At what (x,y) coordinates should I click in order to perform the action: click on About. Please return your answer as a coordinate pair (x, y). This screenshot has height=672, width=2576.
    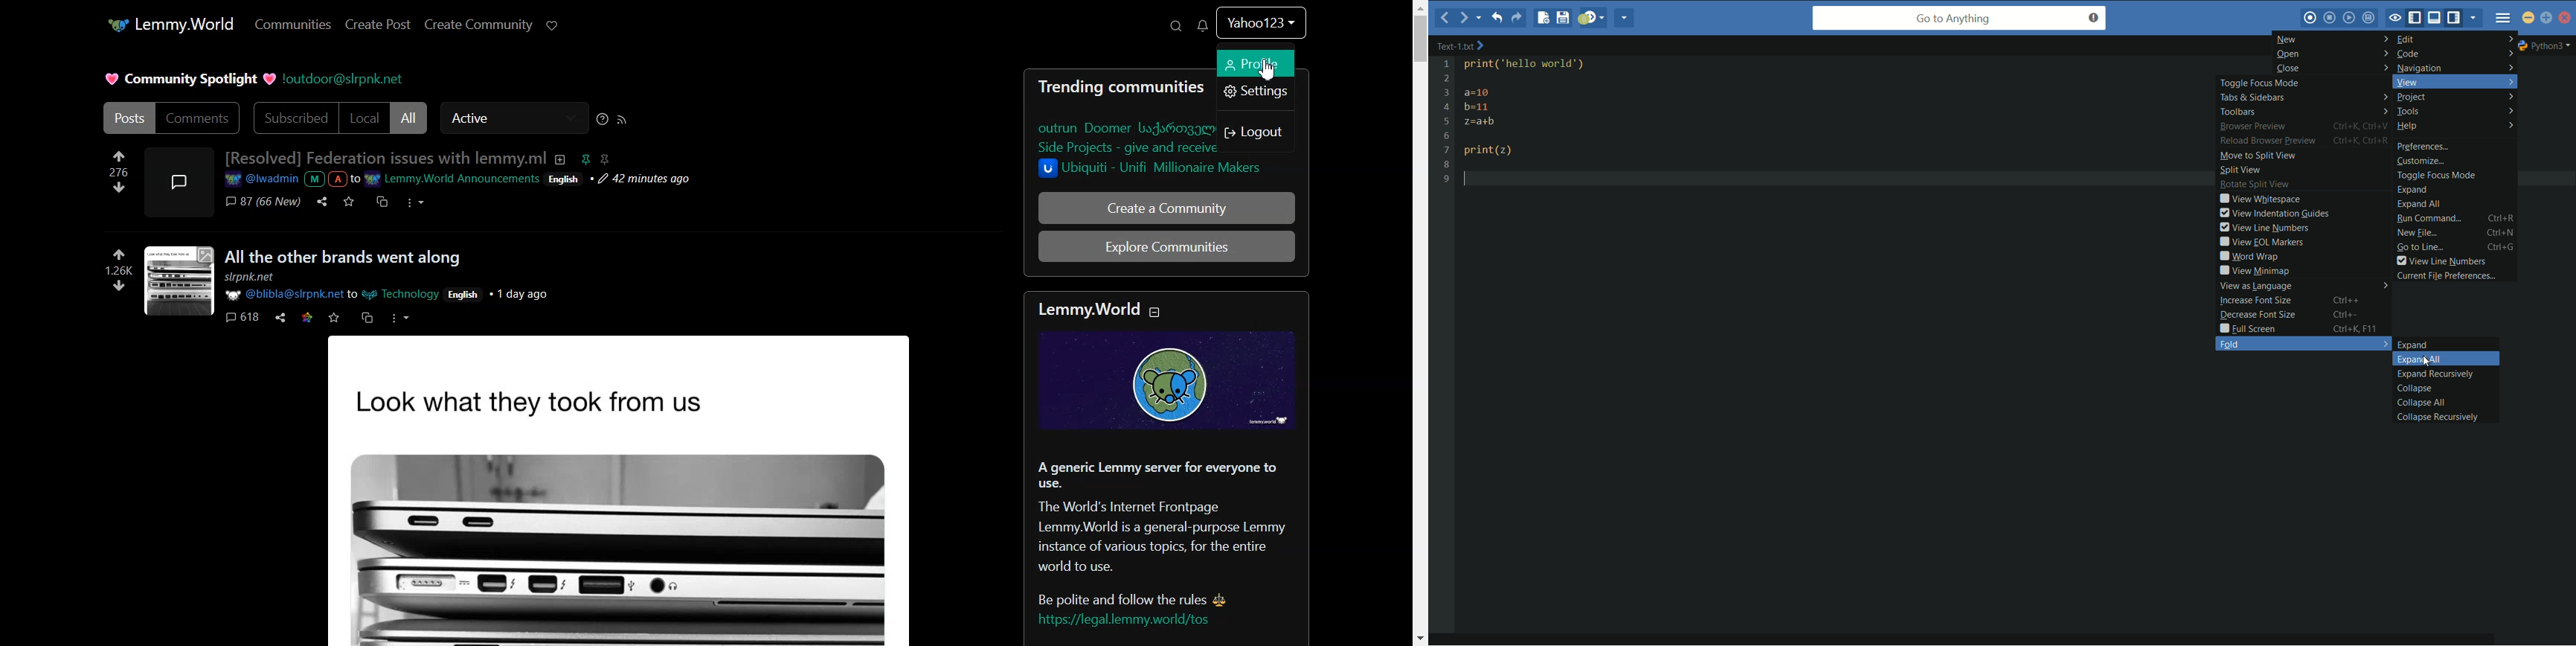
    Looking at the image, I should click on (561, 160).